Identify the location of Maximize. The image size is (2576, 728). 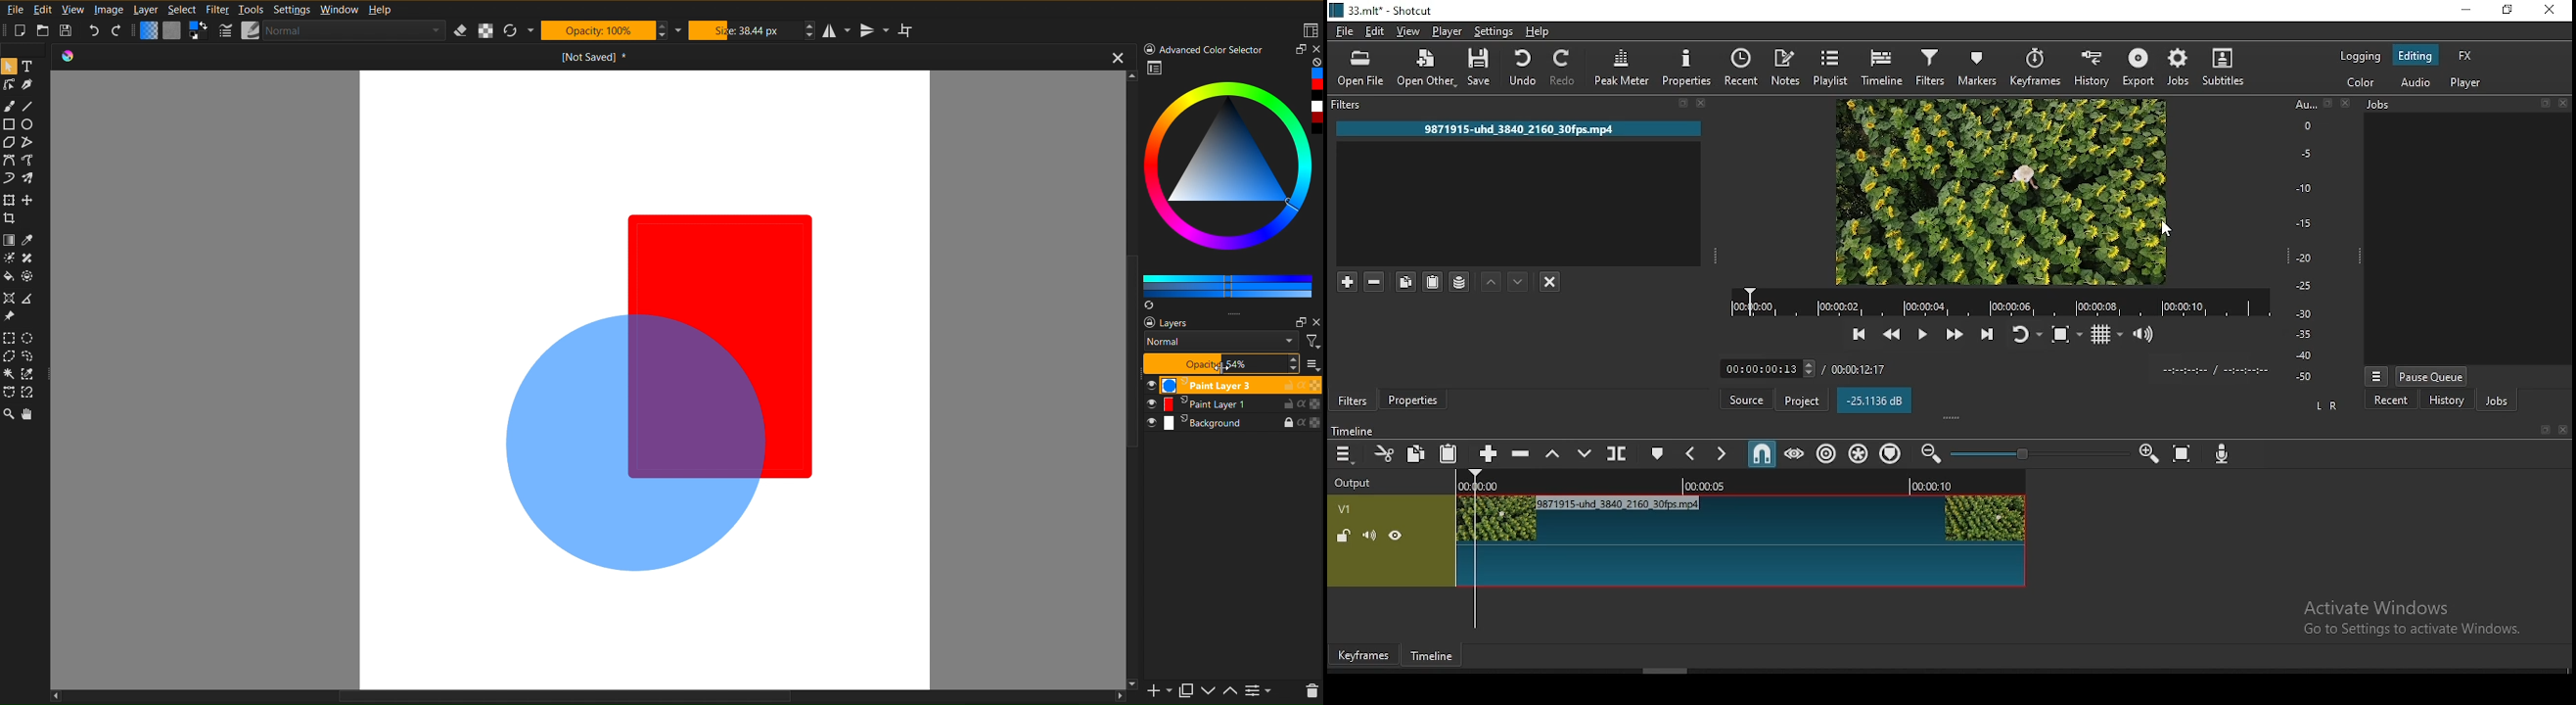
(1297, 321).